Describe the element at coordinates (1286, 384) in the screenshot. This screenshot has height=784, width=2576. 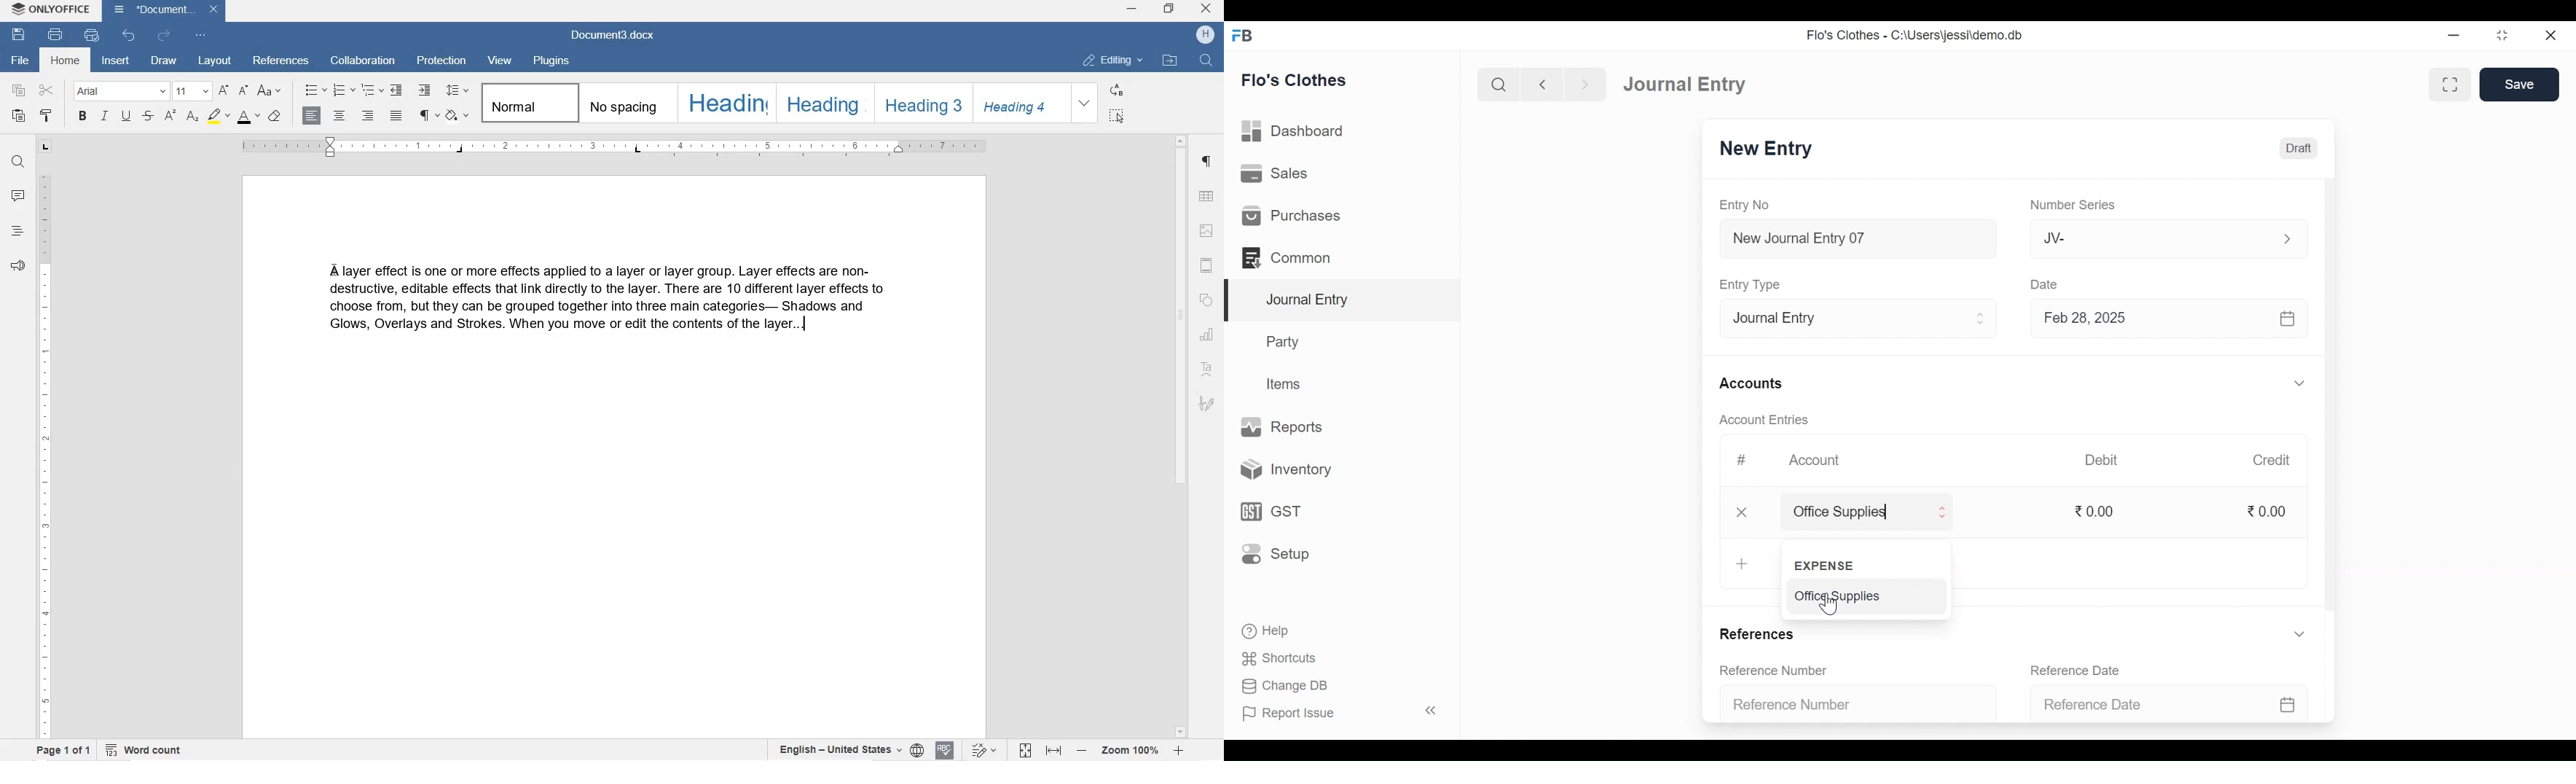
I see `Items` at that location.